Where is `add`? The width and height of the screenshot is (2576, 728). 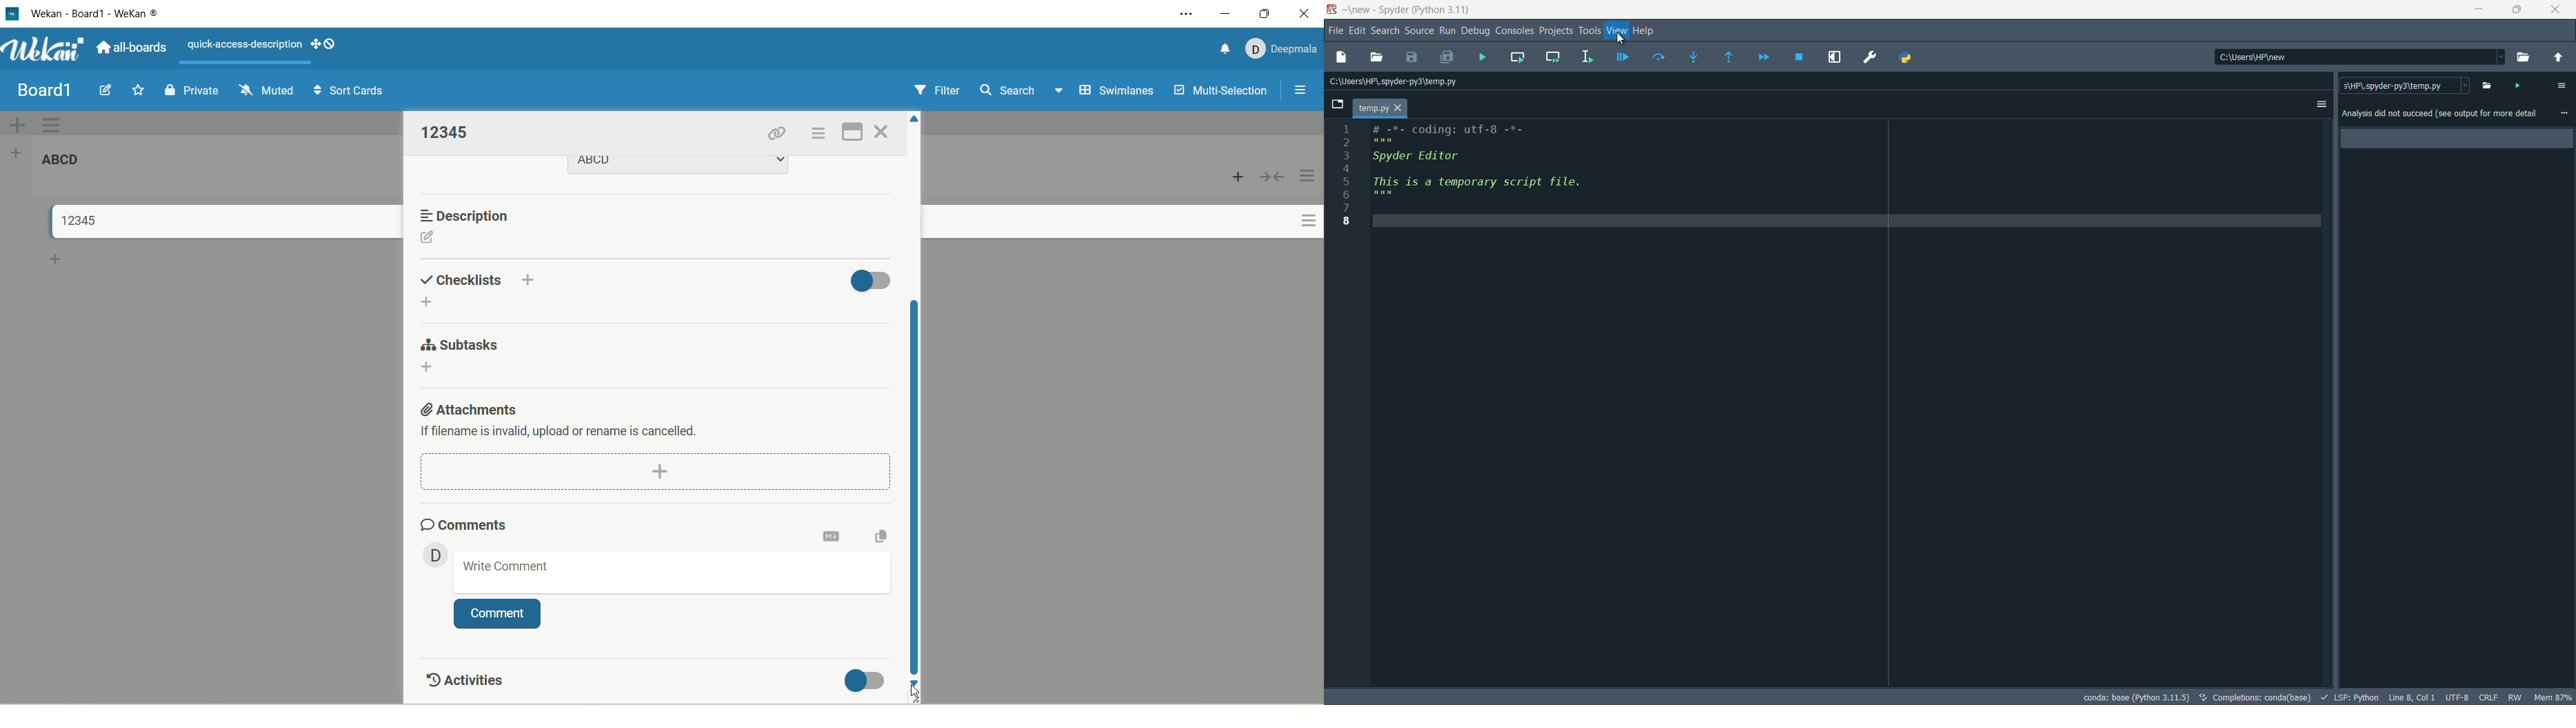 add is located at coordinates (431, 303).